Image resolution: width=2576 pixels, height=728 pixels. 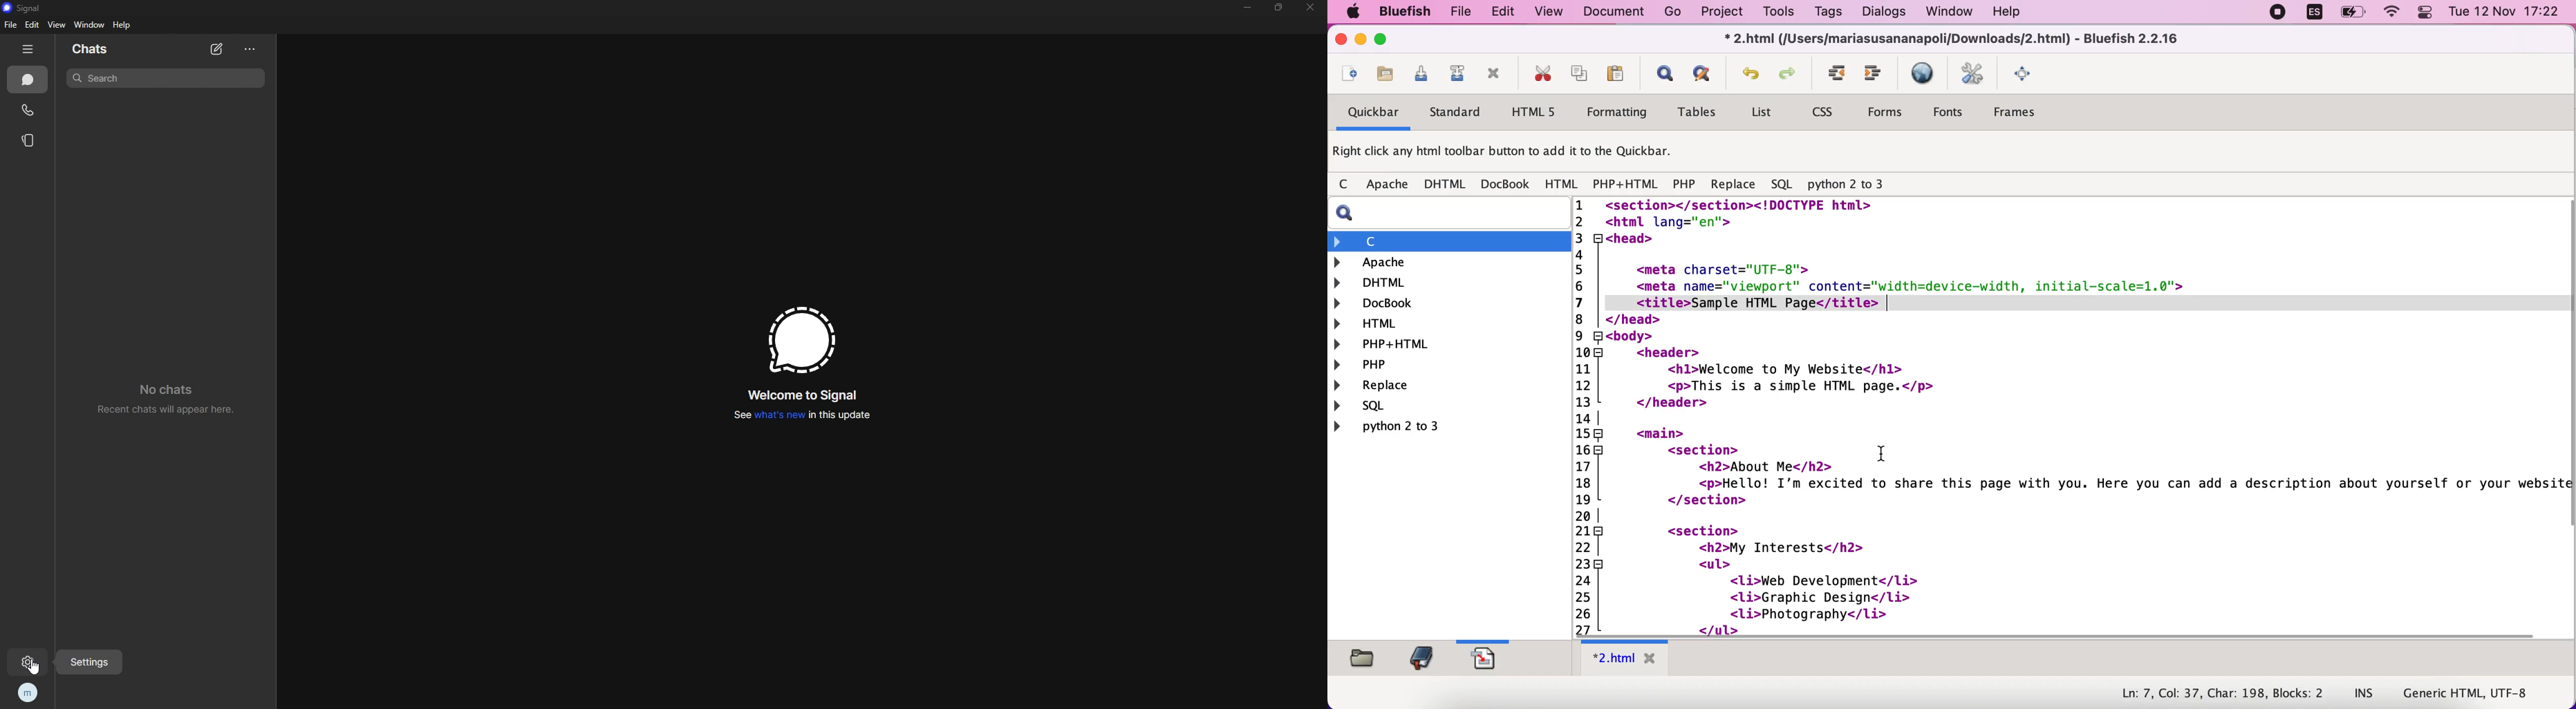 I want to click on settings, so click(x=89, y=661).